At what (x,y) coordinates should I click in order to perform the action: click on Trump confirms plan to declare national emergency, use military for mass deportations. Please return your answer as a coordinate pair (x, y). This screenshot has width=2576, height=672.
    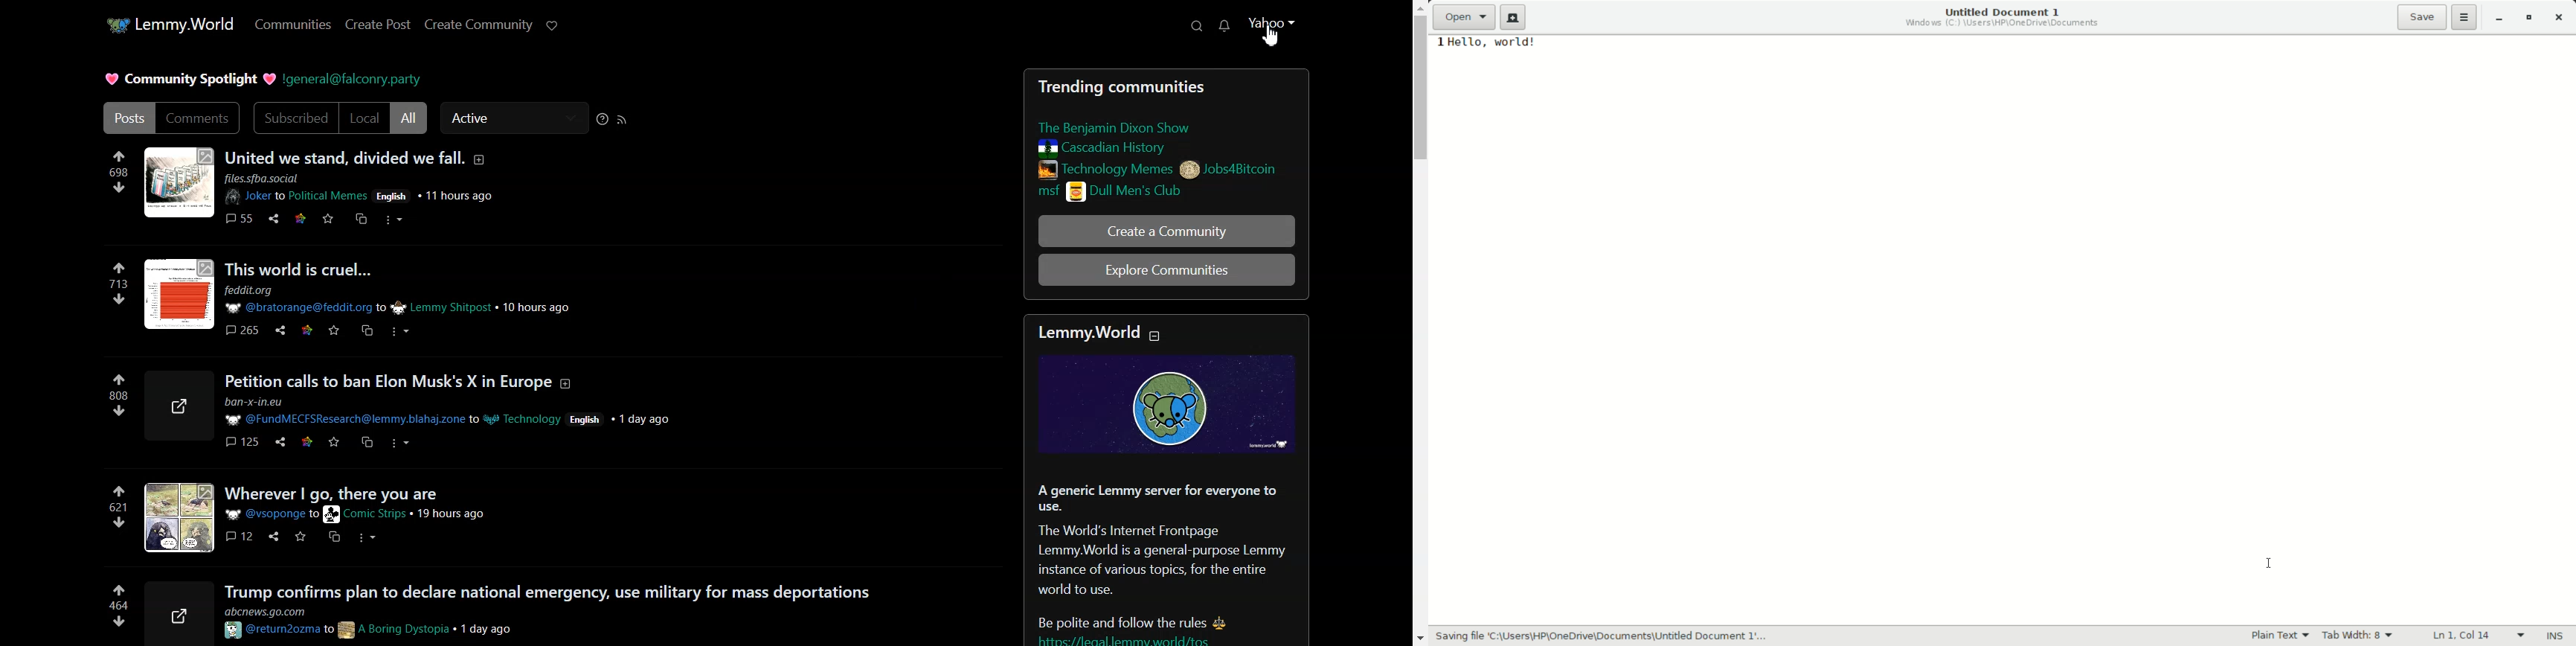
    Looking at the image, I should click on (546, 591).